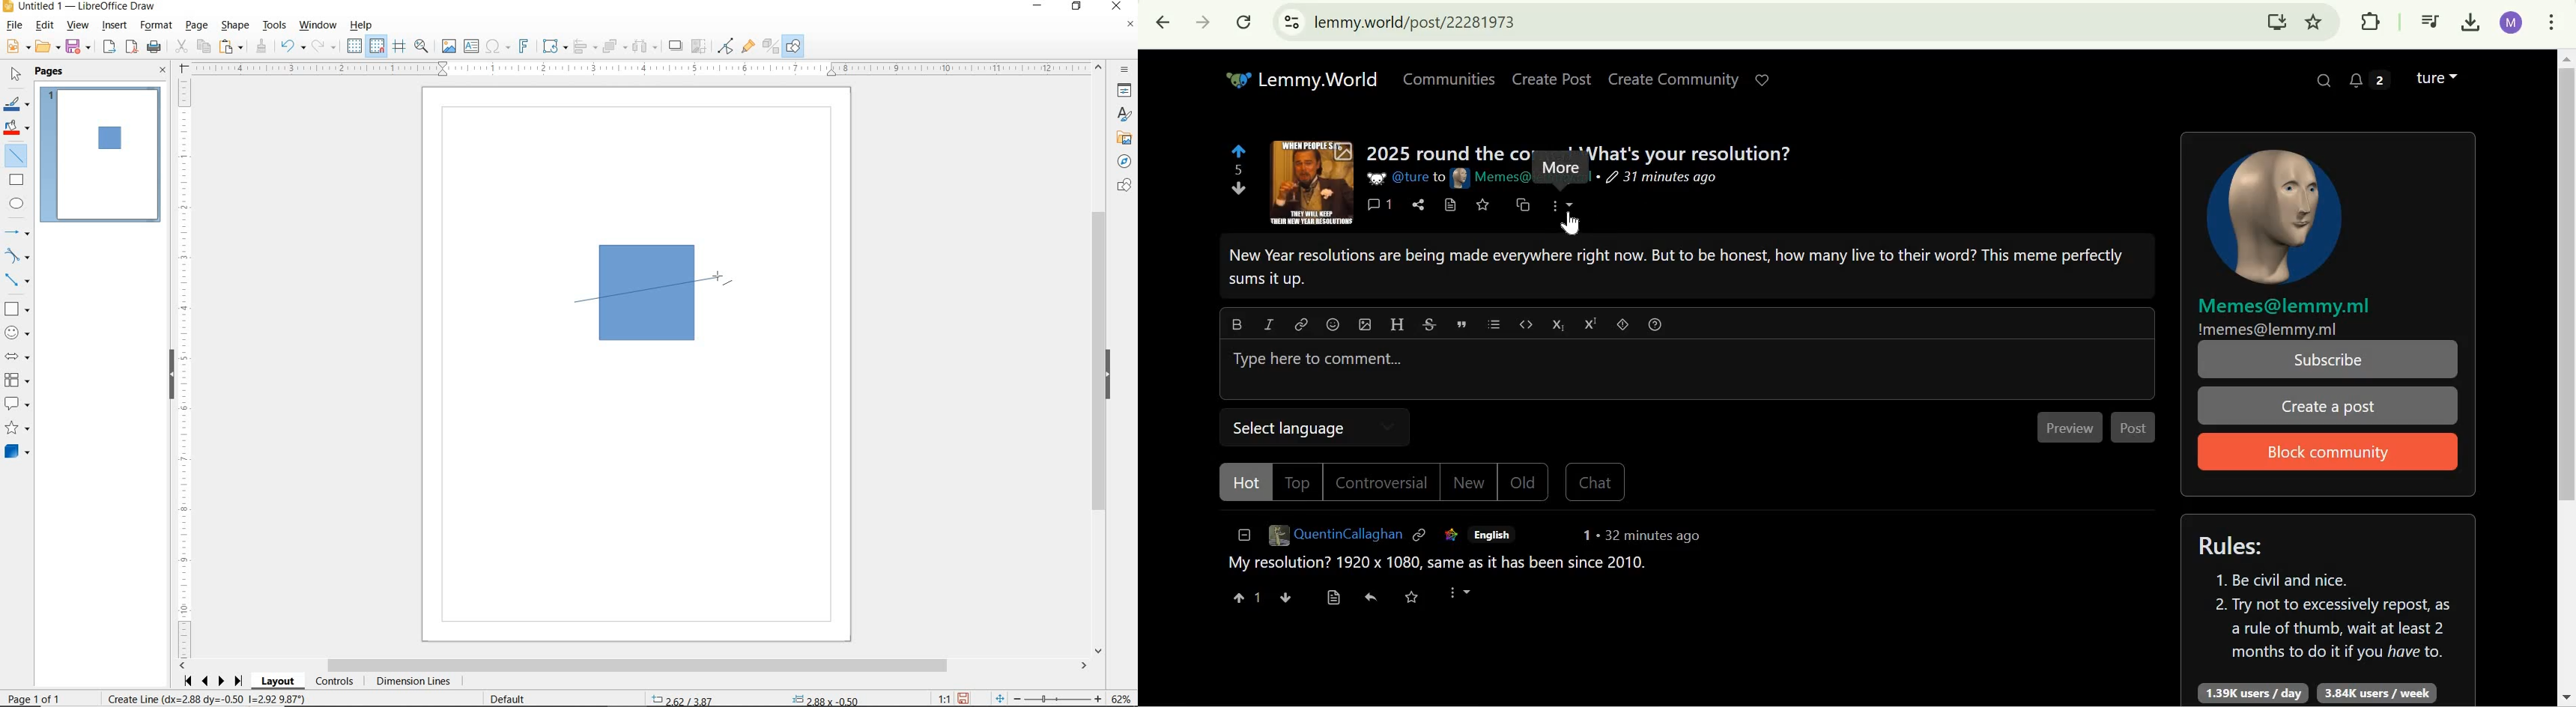 Image resolution: width=2576 pixels, height=728 pixels. Describe the element at coordinates (1312, 183) in the screenshot. I see `expand here` at that location.